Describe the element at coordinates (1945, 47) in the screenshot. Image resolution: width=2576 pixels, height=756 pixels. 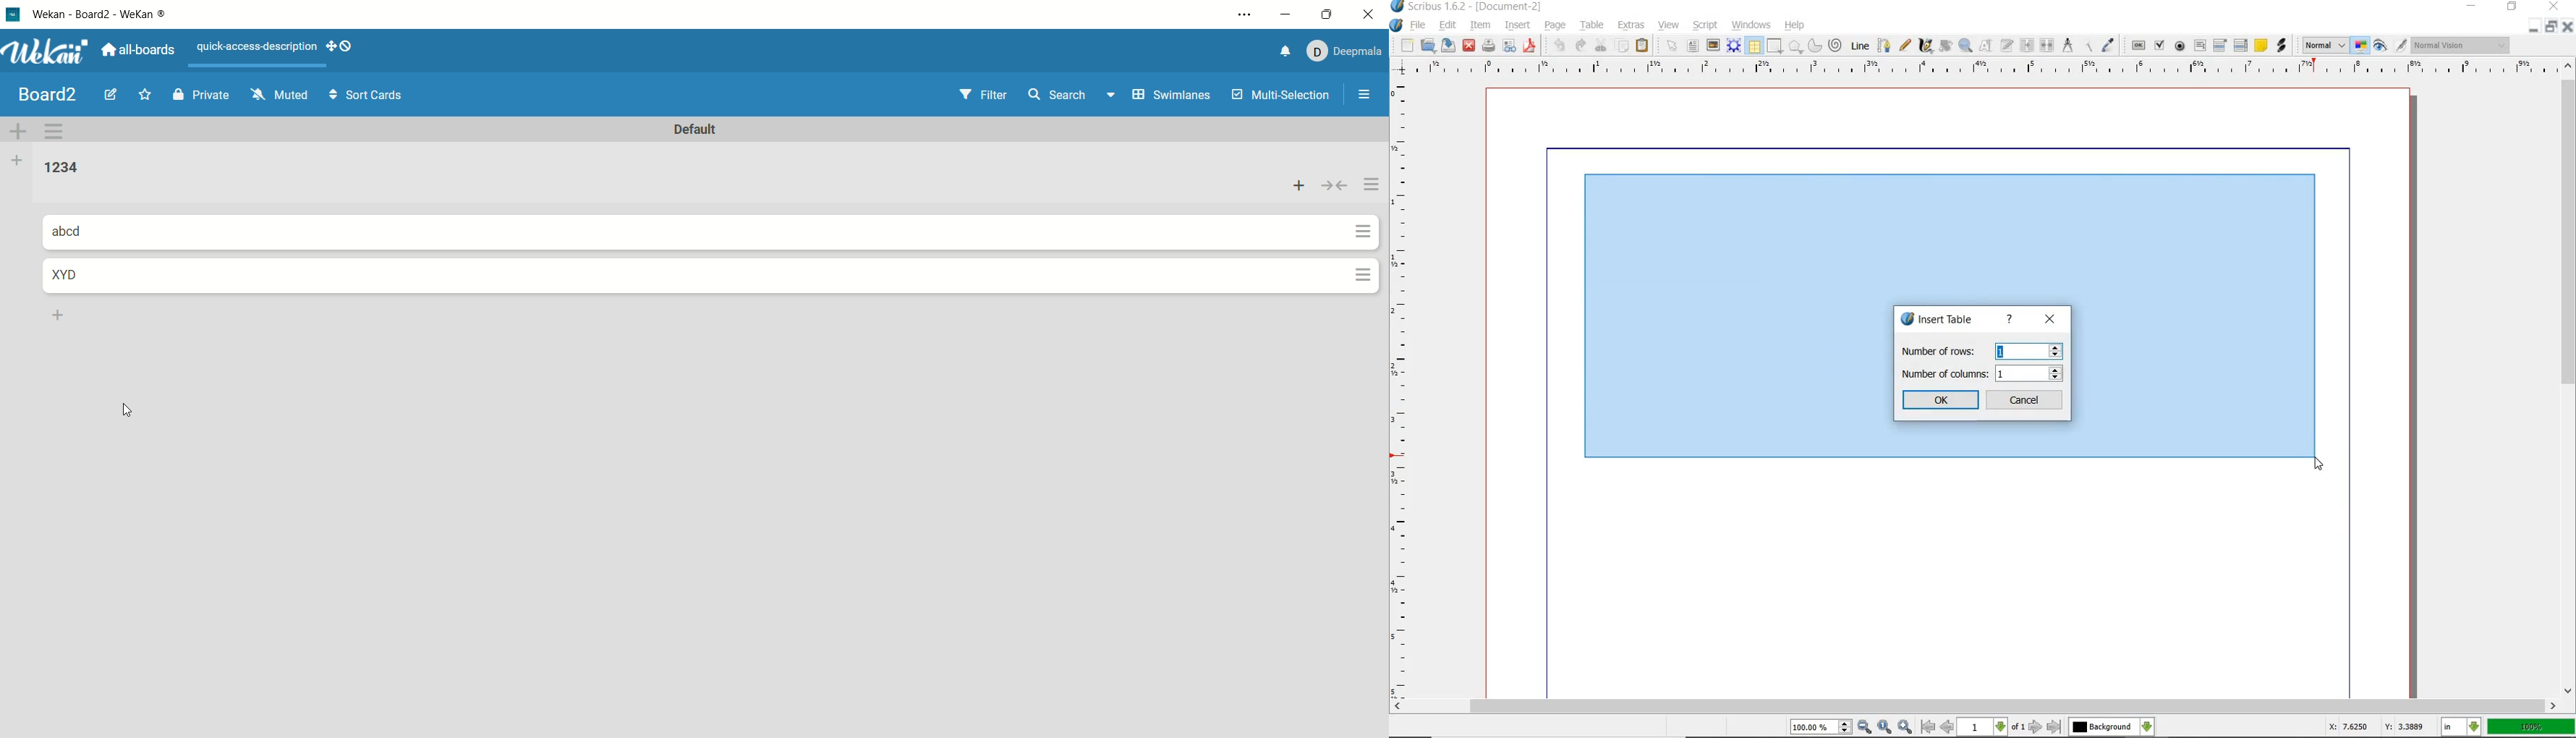
I see `rotate item` at that location.